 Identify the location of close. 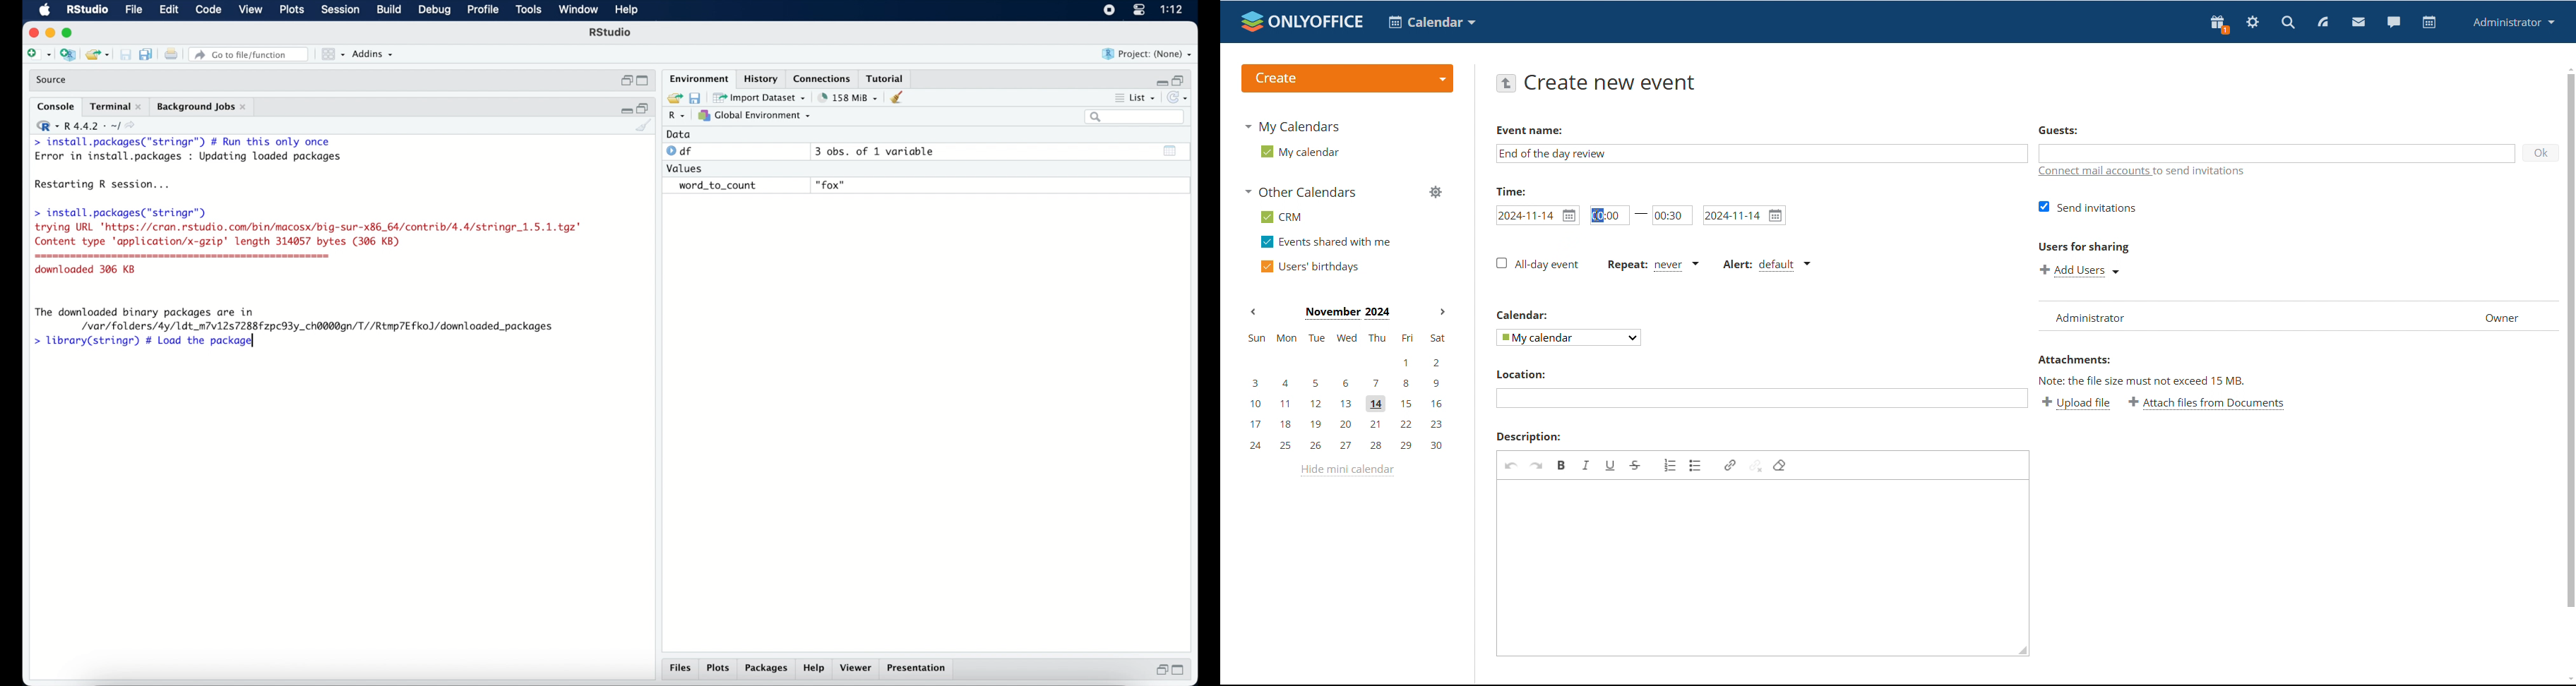
(32, 33).